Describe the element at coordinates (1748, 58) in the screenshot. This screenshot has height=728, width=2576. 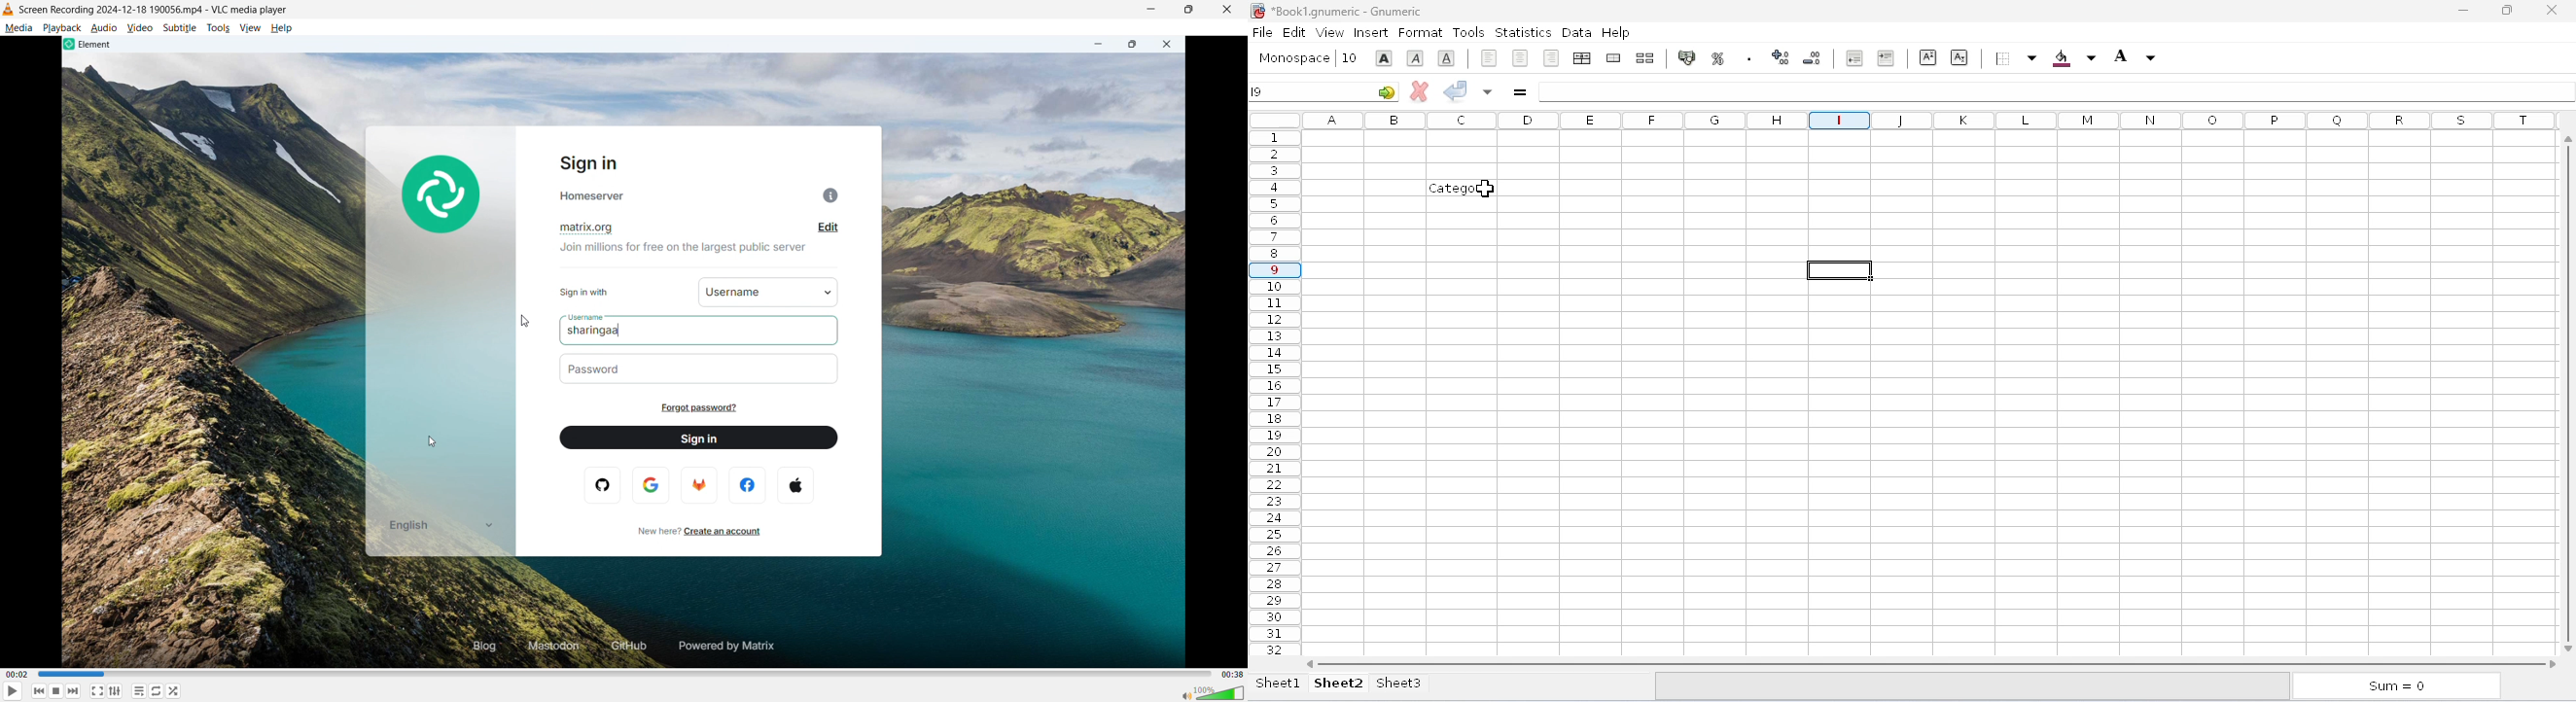
I see `set the format of the selected cells to include a thousands separator` at that location.